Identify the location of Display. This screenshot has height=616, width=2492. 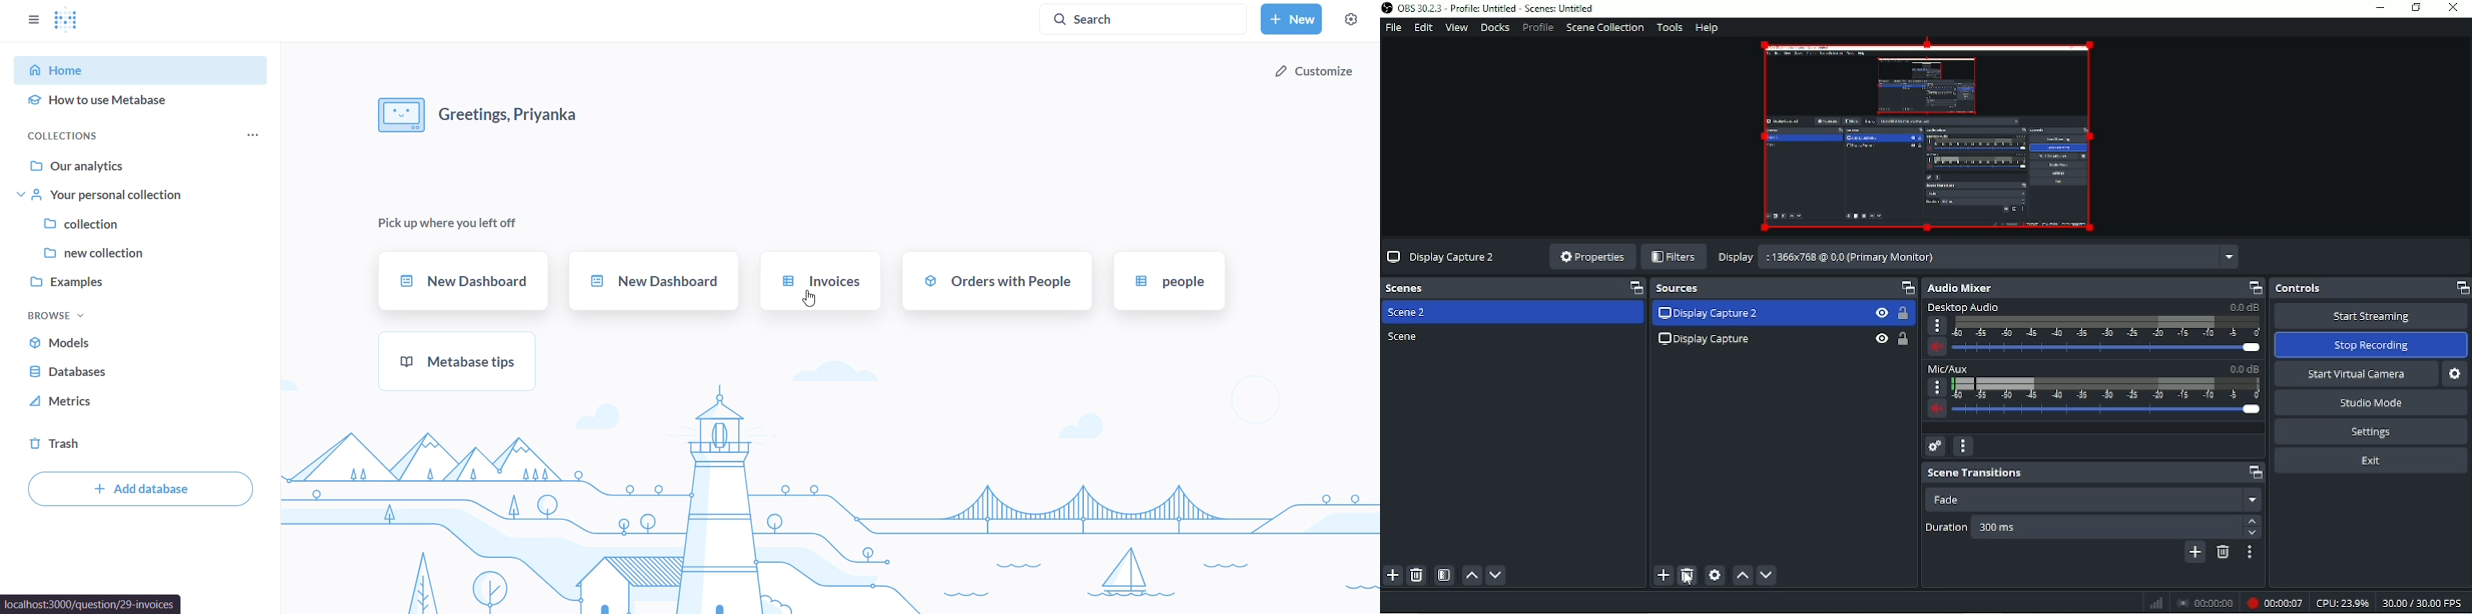
(1975, 259).